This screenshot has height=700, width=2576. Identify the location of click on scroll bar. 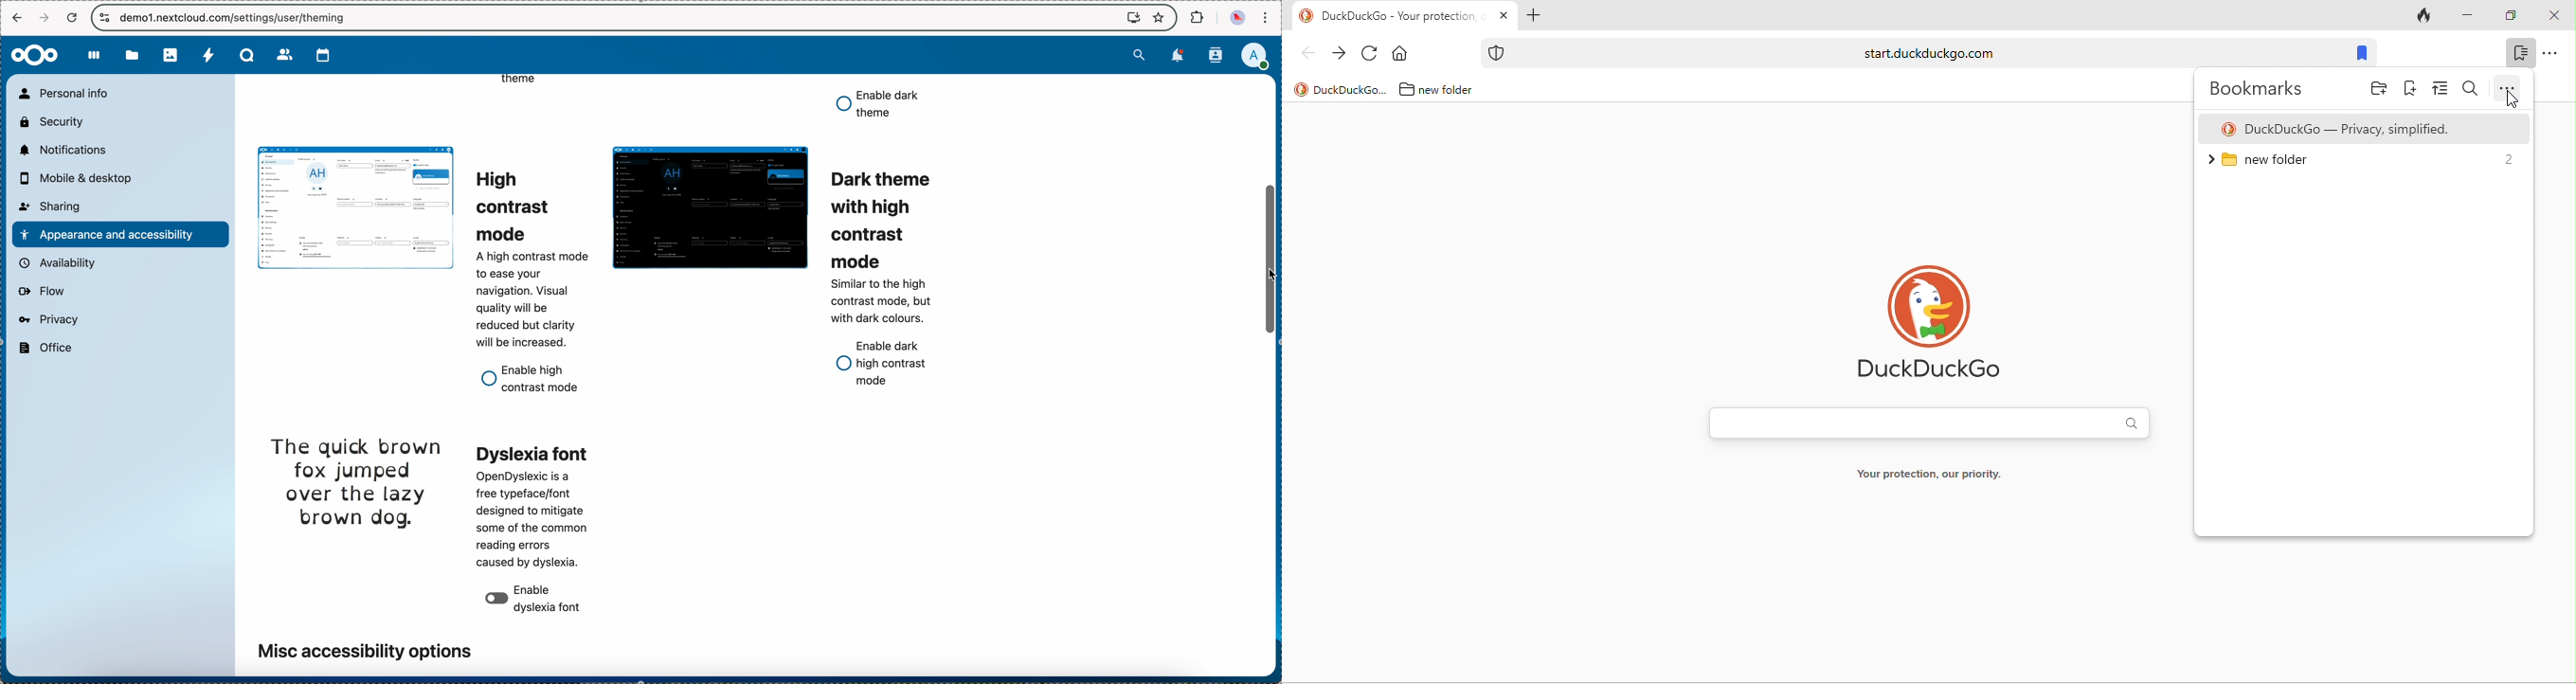
(1275, 260).